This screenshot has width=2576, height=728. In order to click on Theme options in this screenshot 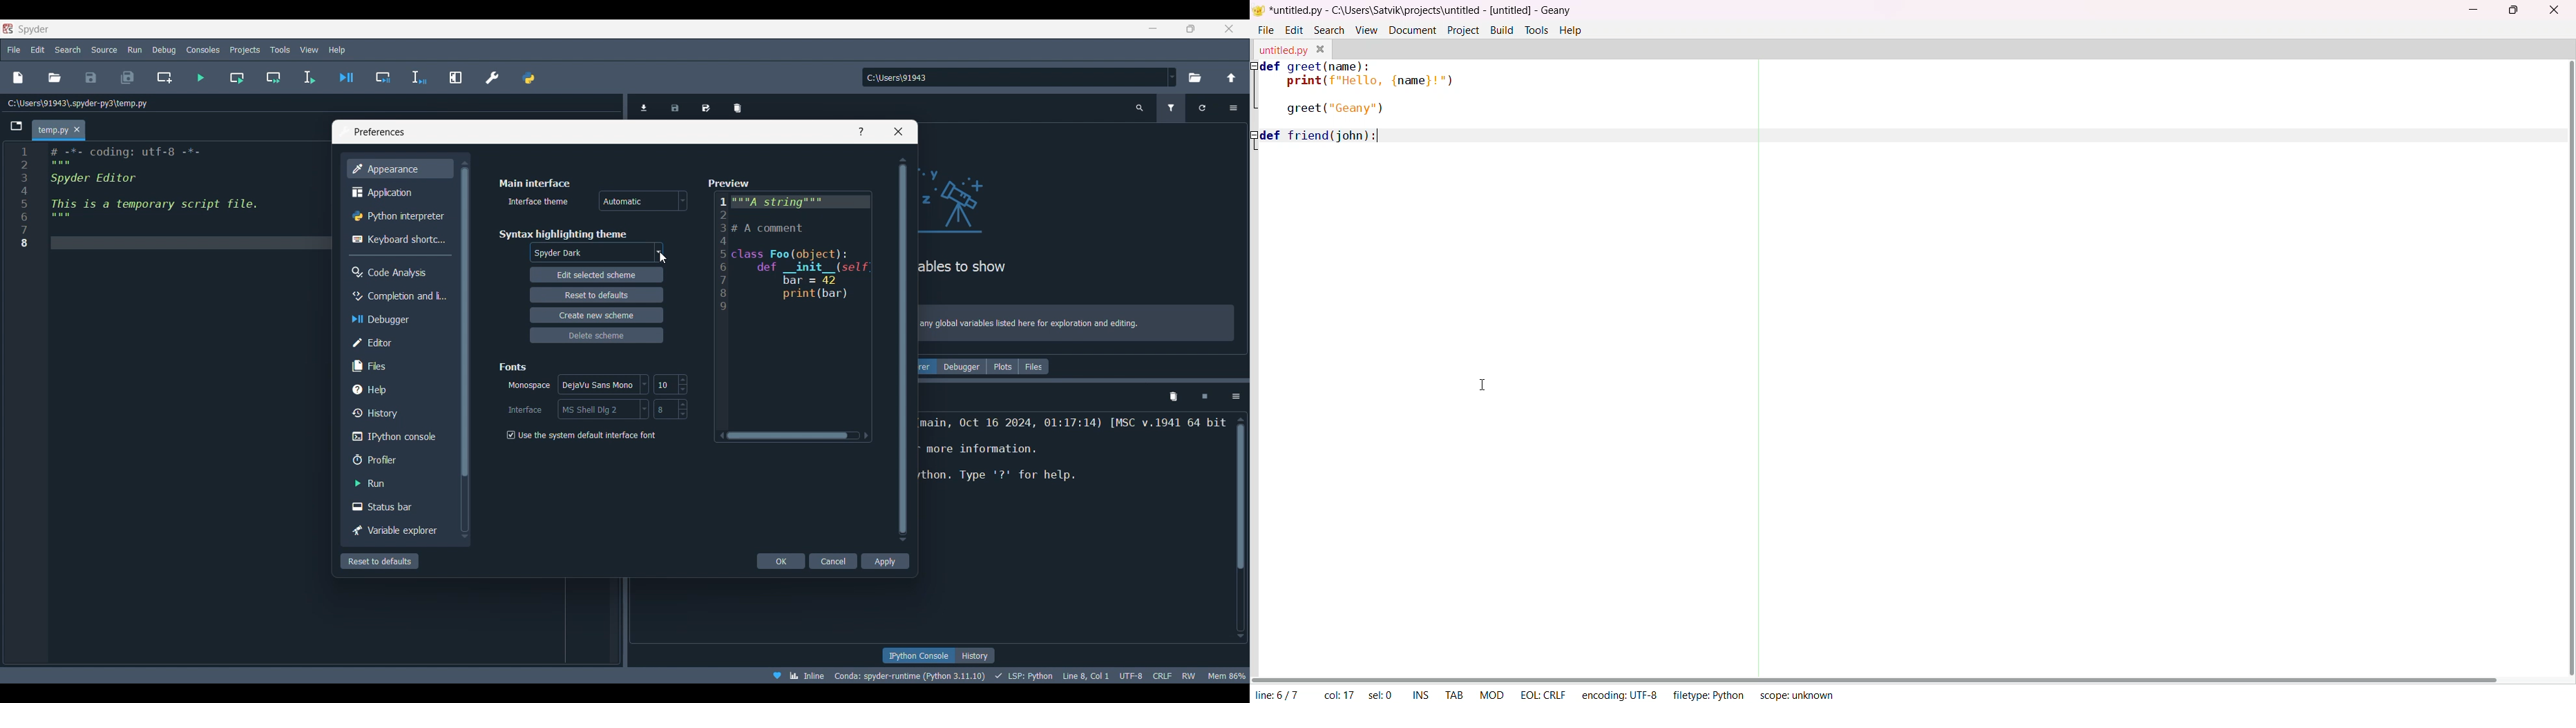, I will do `click(596, 253)`.